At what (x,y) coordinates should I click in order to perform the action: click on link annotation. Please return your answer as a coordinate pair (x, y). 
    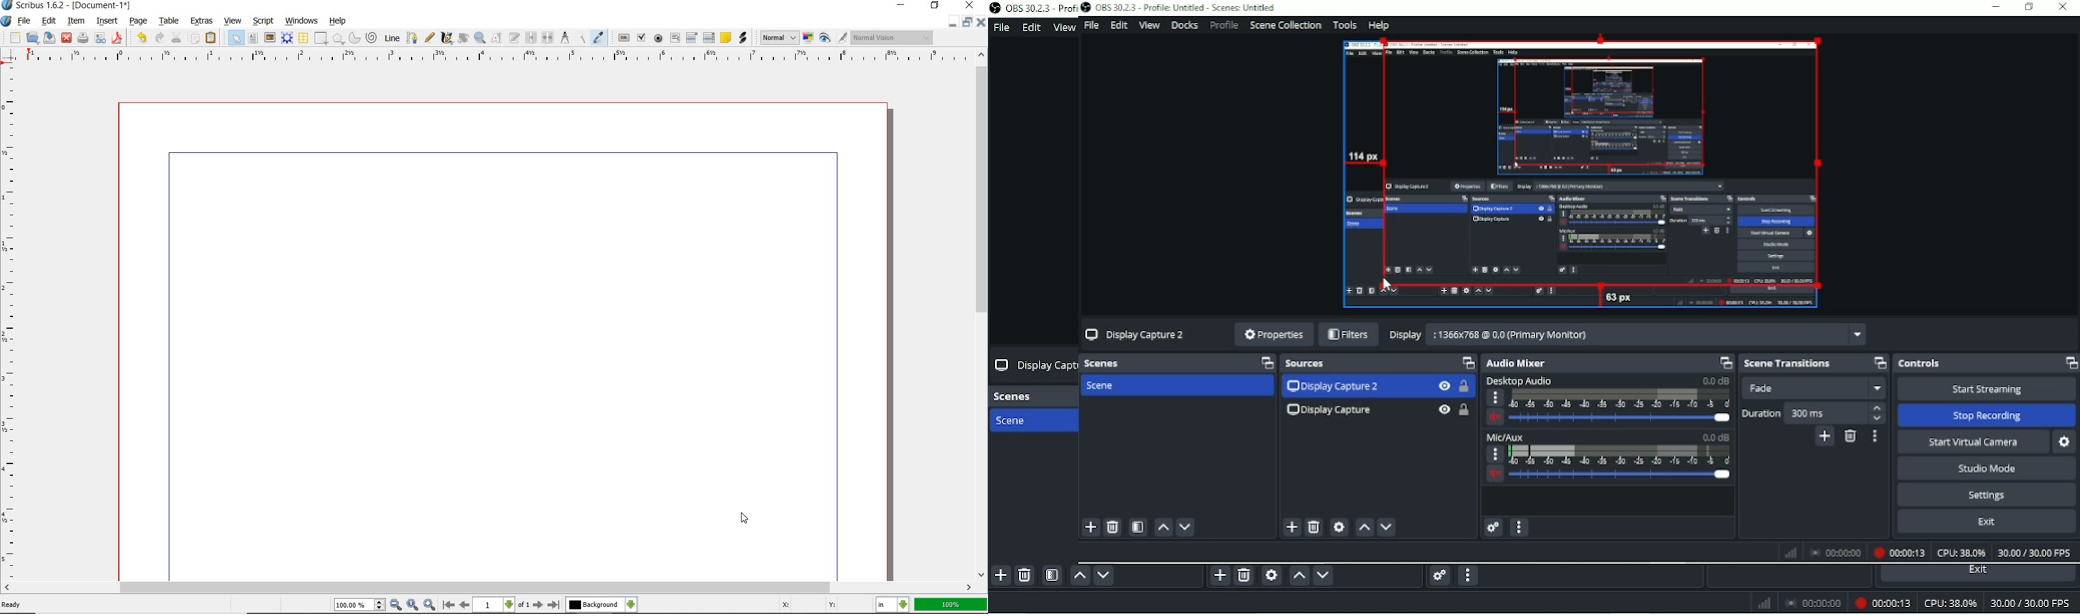
    Looking at the image, I should click on (743, 37).